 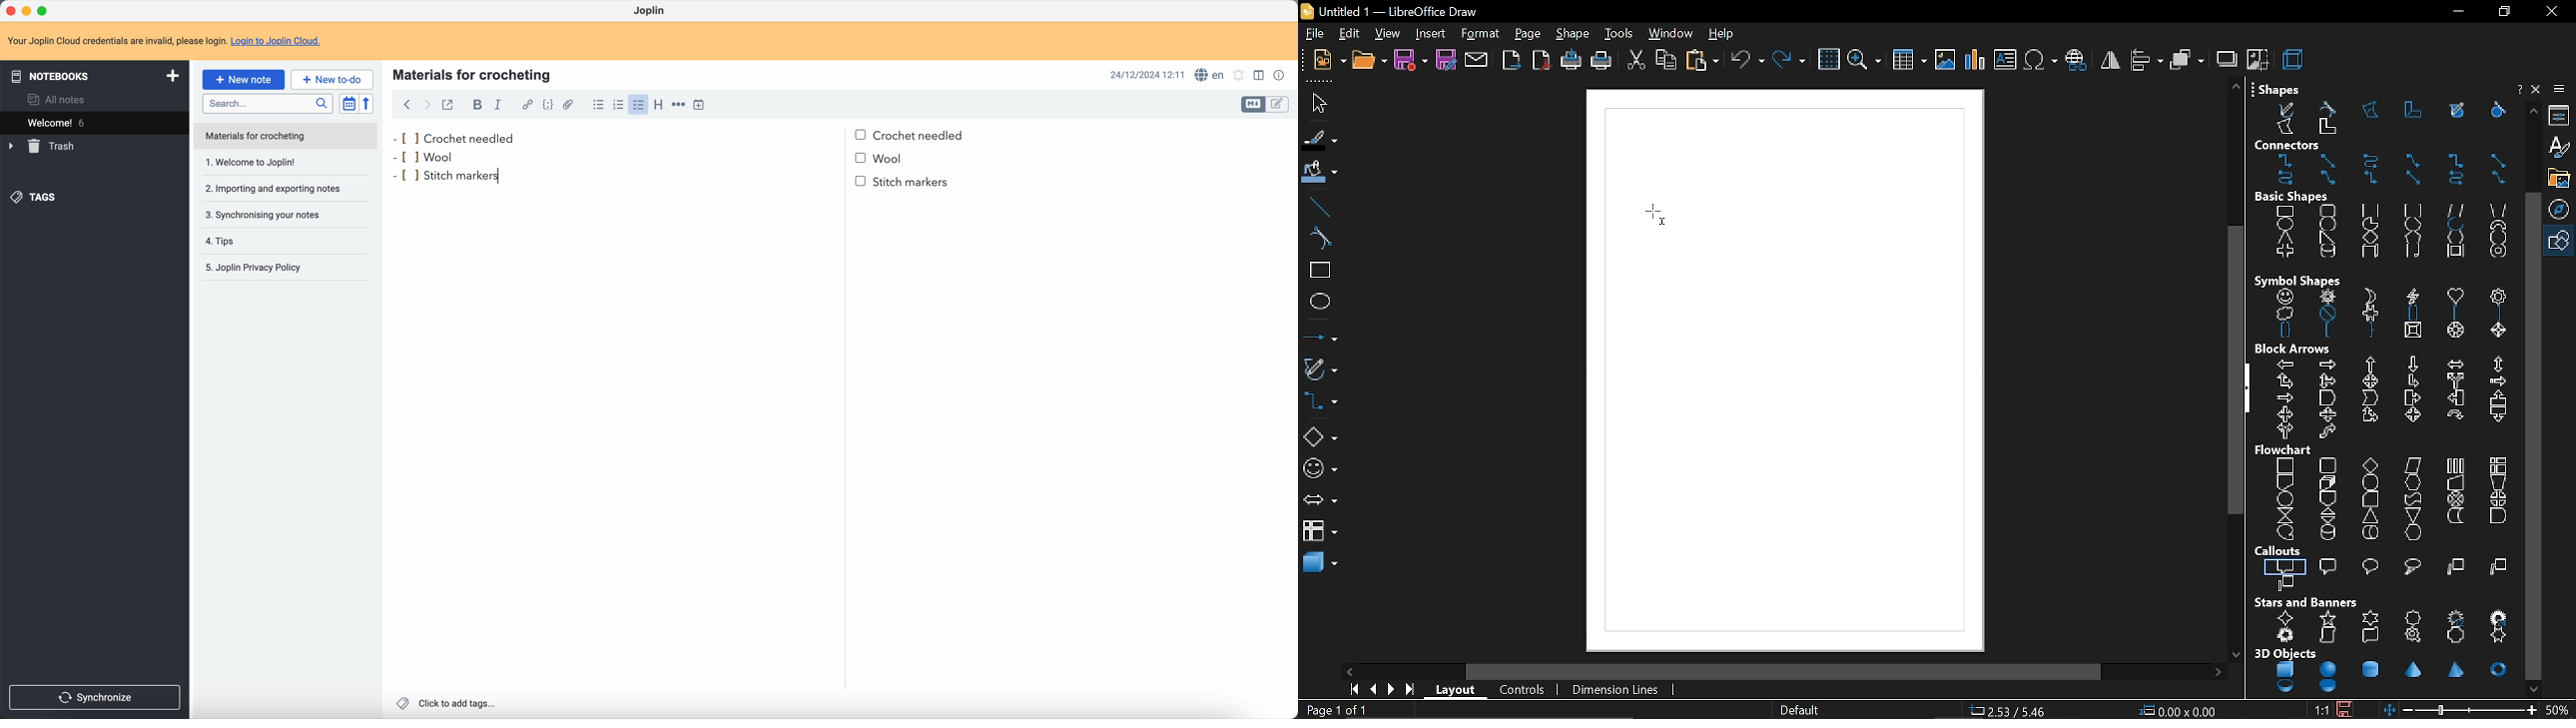 What do you see at coordinates (2500, 314) in the screenshot?
I see `right bracket` at bounding box center [2500, 314].